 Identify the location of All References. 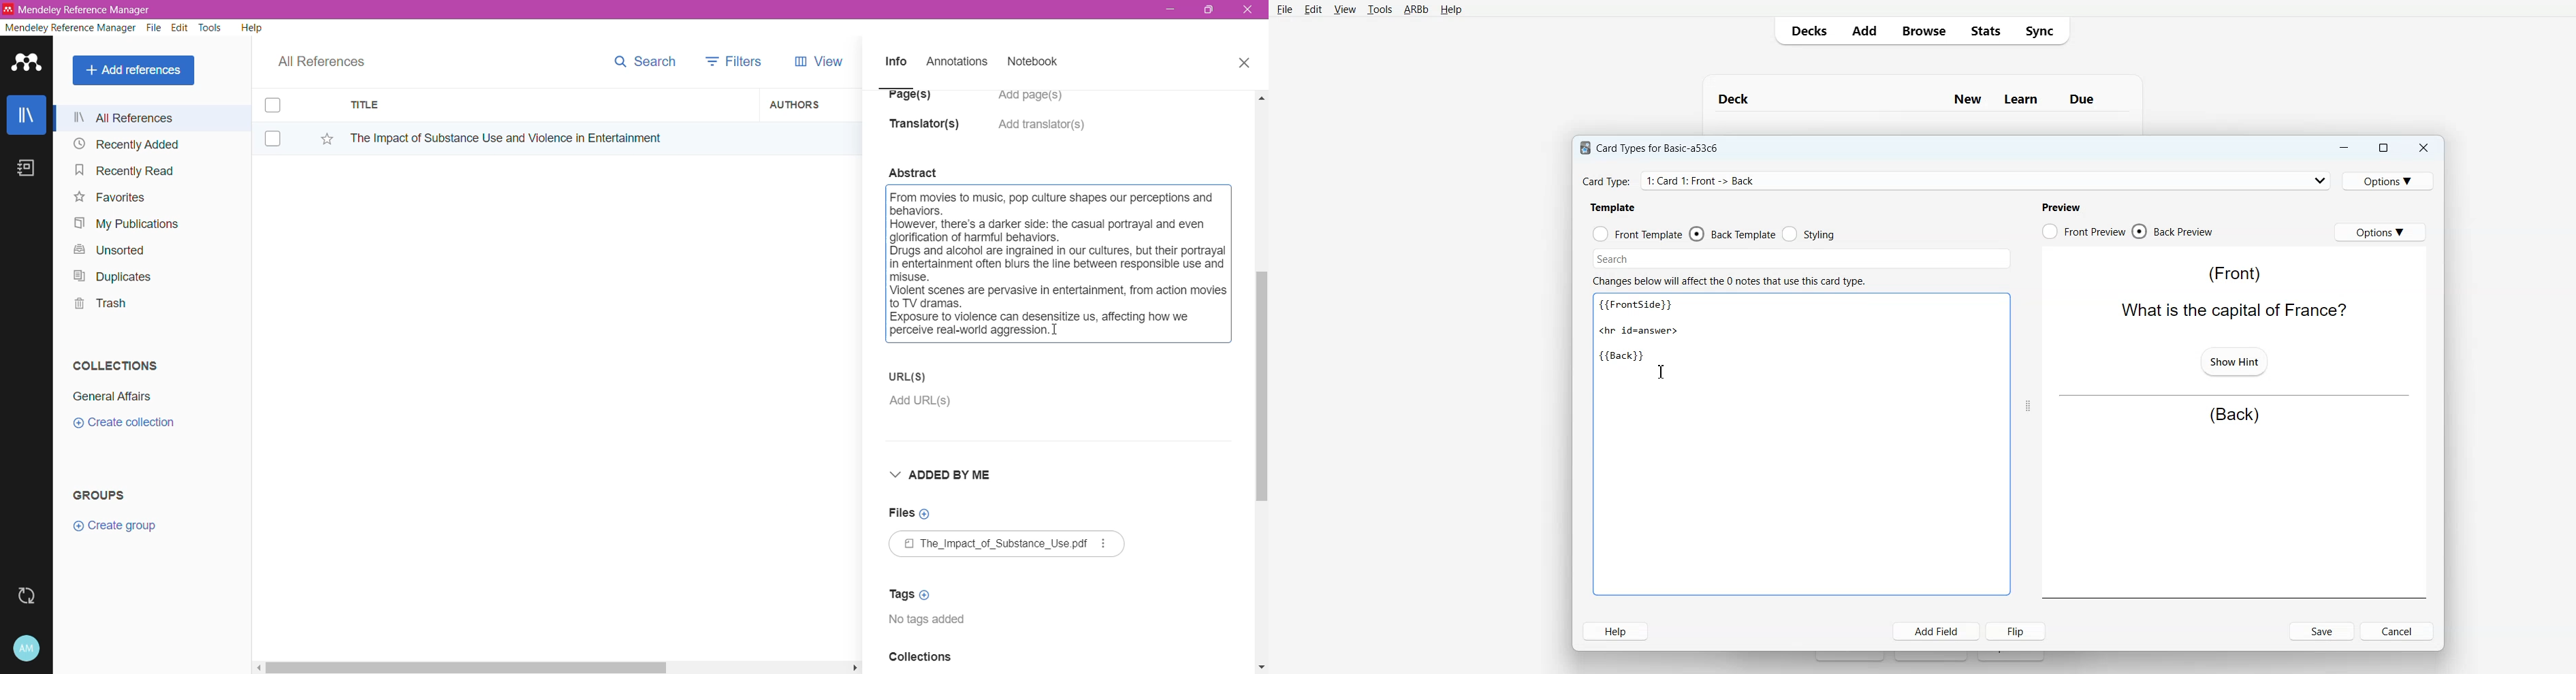
(330, 58).